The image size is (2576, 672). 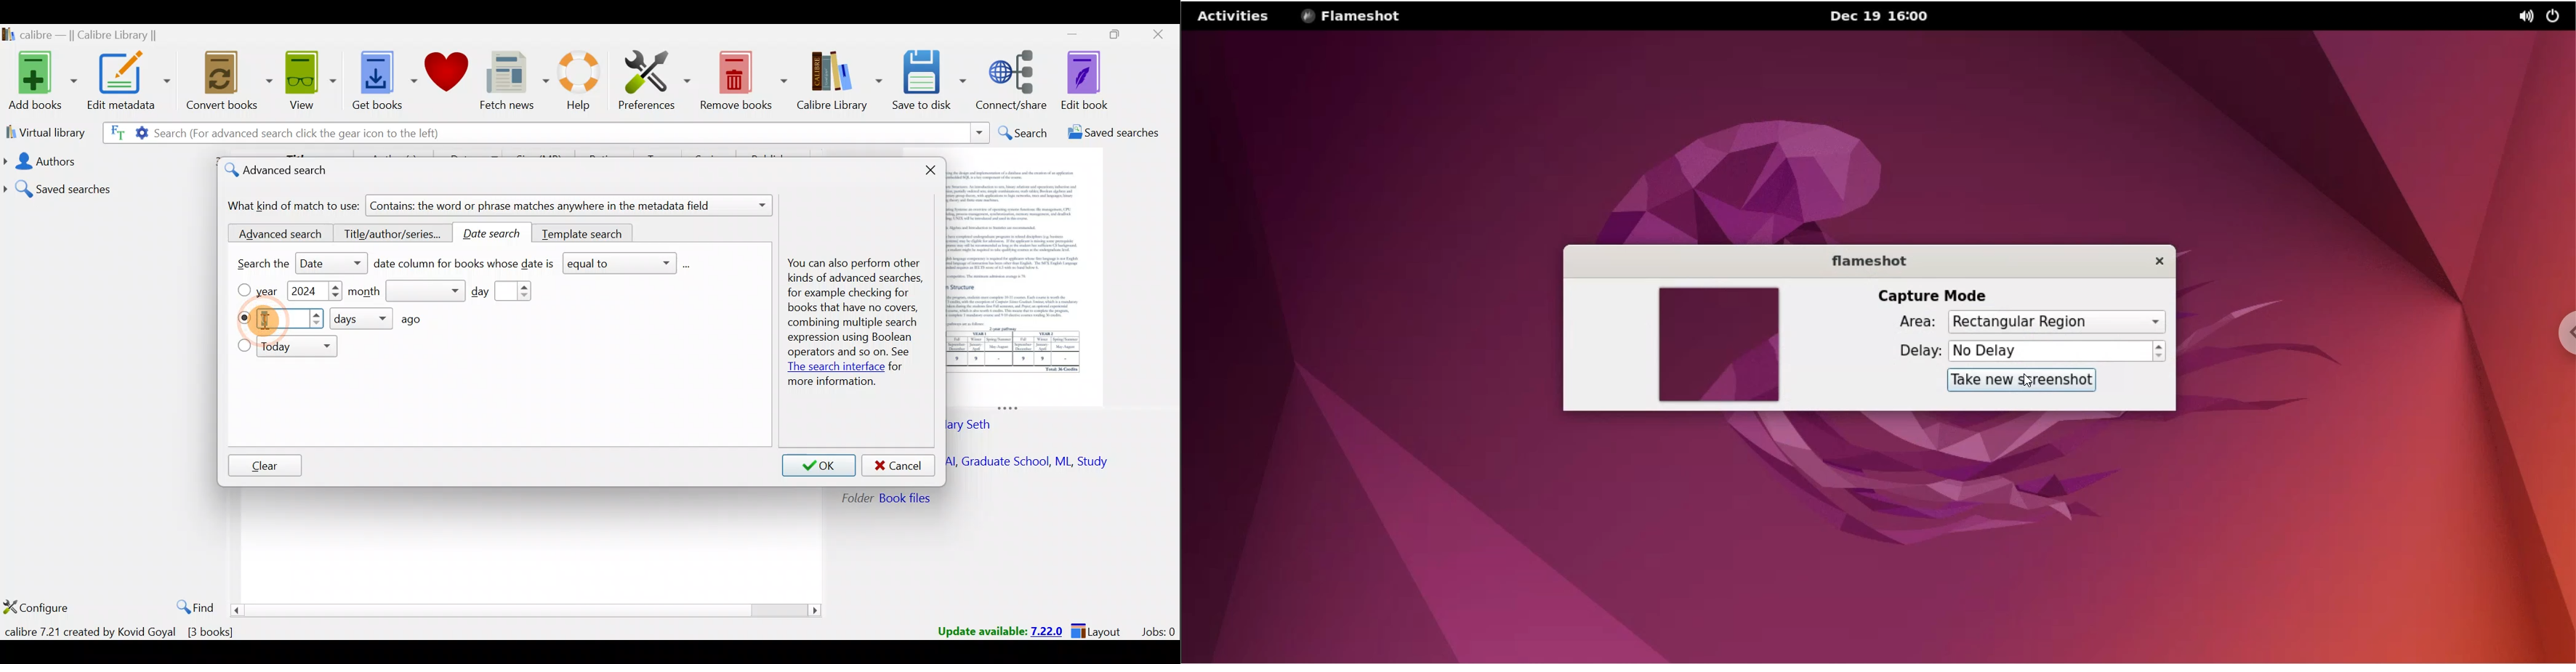 What do you see at coordinates (192, 605) in the screenshot?
I see `Find` at bounding box center [192, 605].